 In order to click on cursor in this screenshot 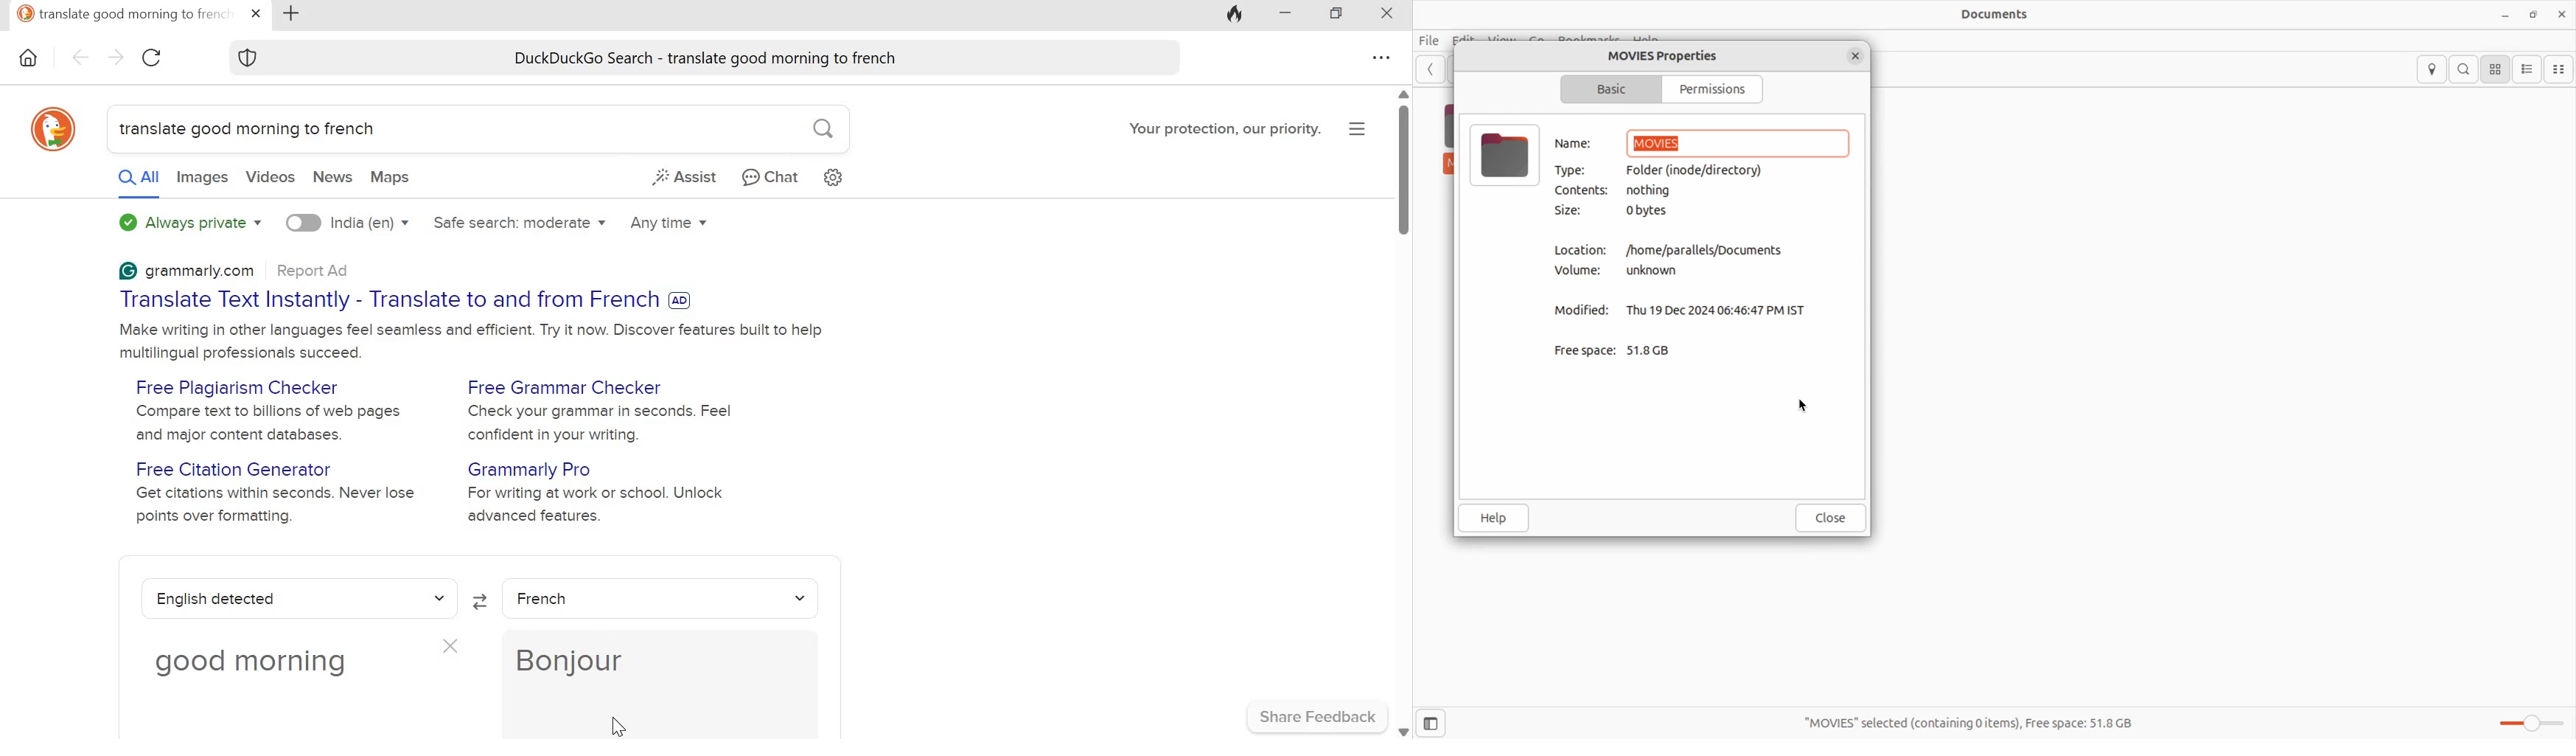, I will do `click(615, 722)`.